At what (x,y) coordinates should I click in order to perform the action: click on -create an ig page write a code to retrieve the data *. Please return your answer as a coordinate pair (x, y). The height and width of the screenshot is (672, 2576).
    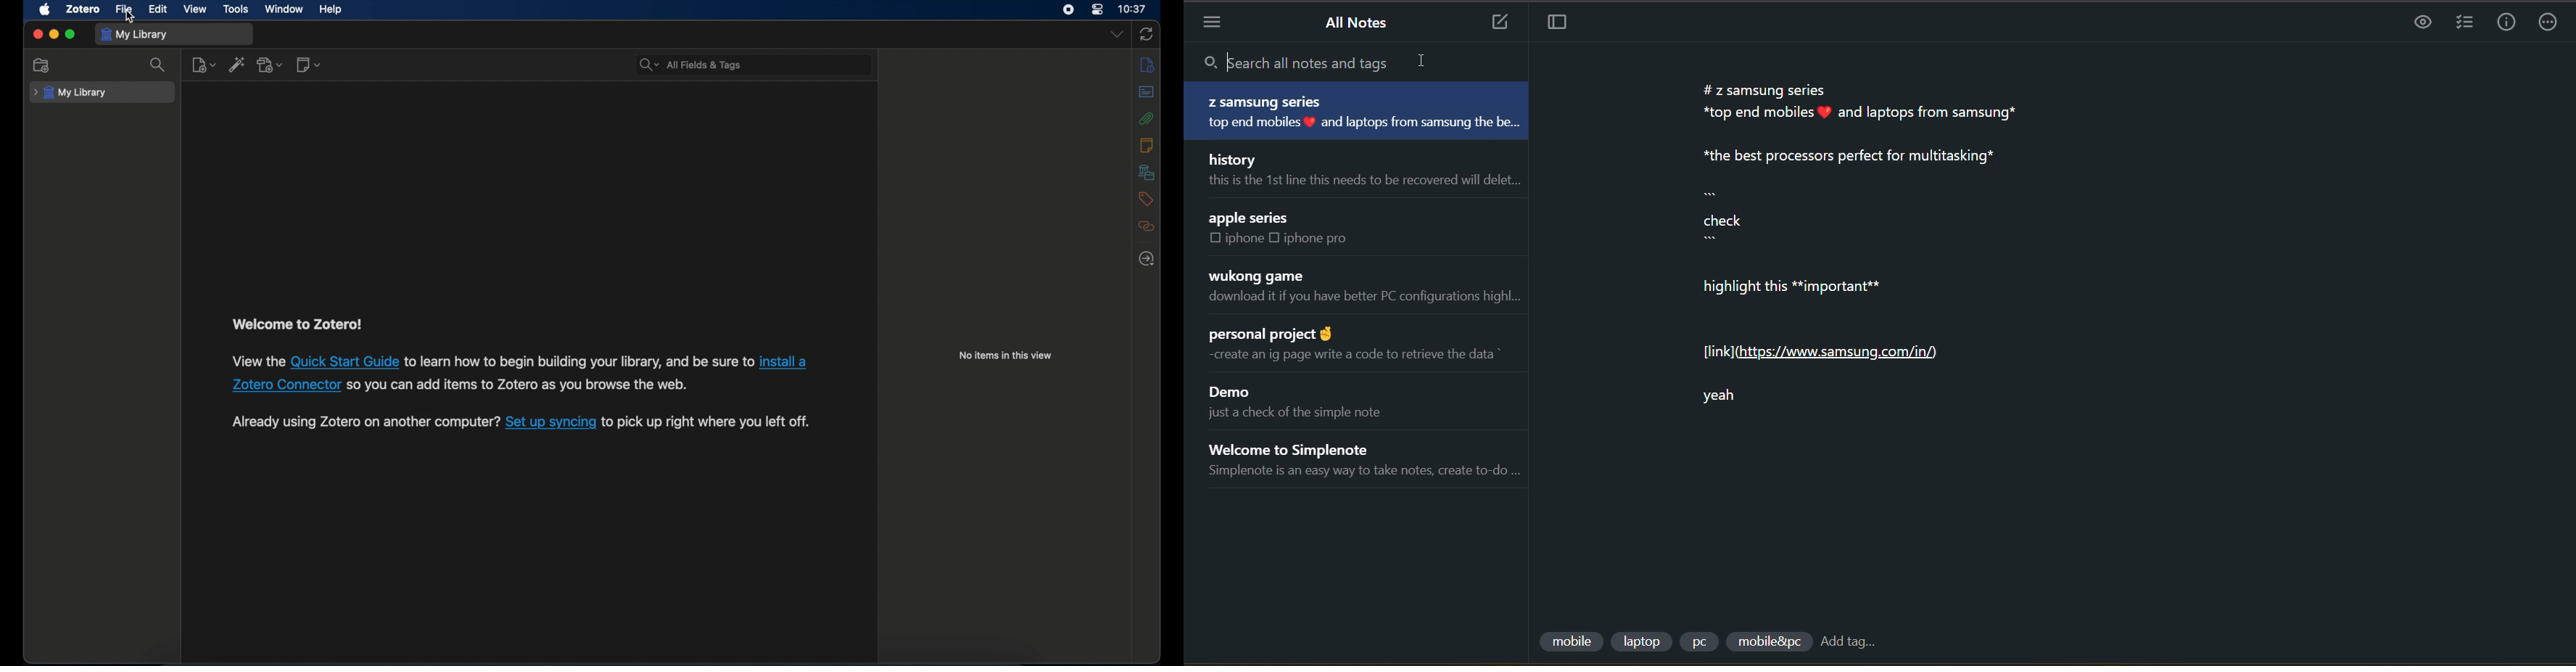
    Looking at the image, I should click on (1365, 355).